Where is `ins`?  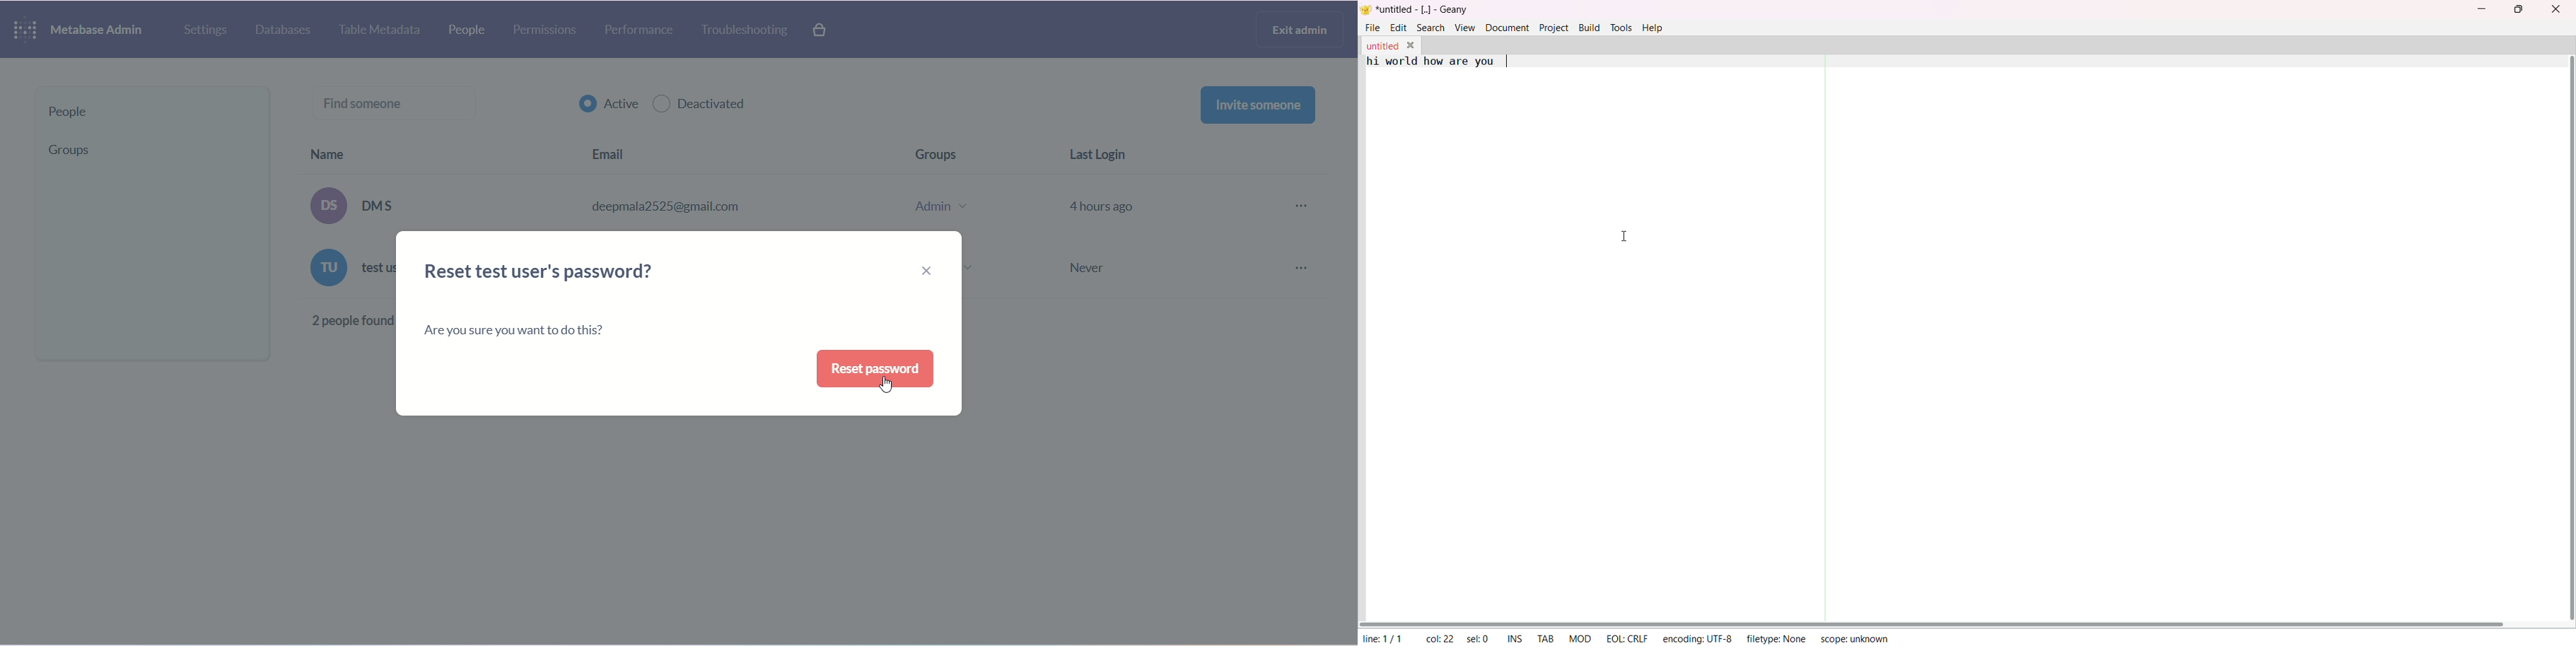 ins is located at coordinates (1515, 638).